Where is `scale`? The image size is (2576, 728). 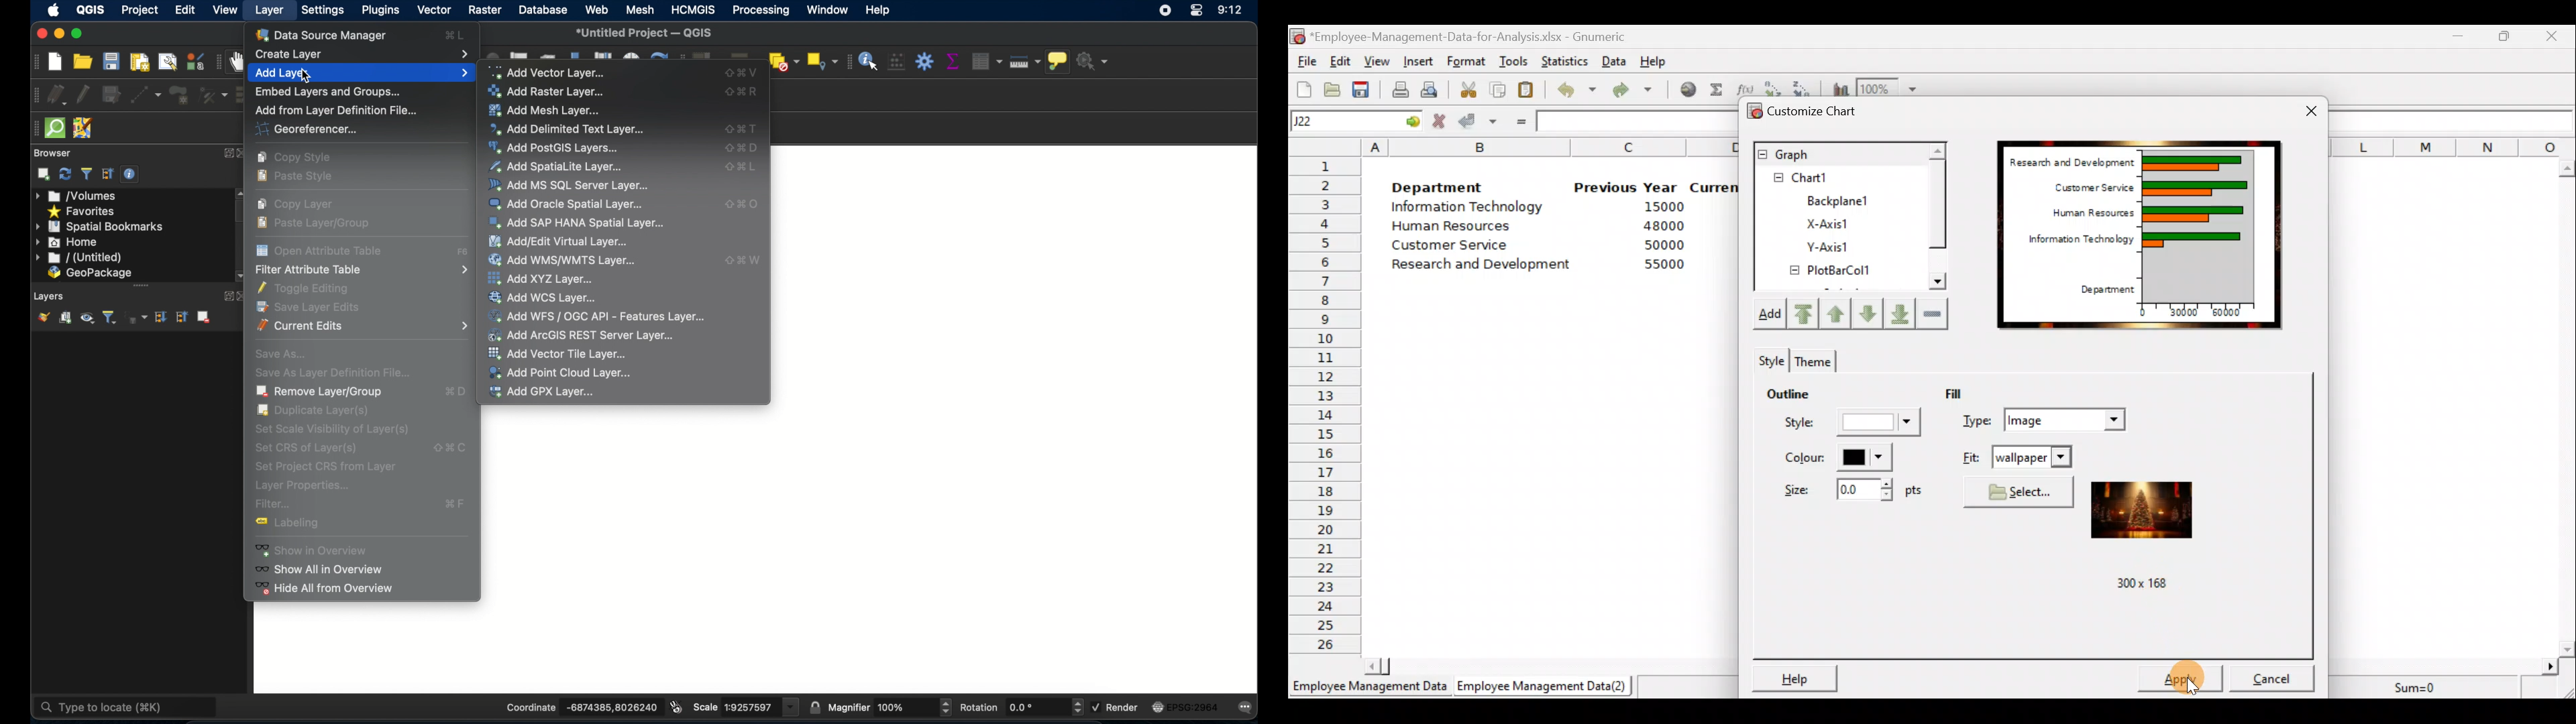
scale is located at coordinates (745, 707).